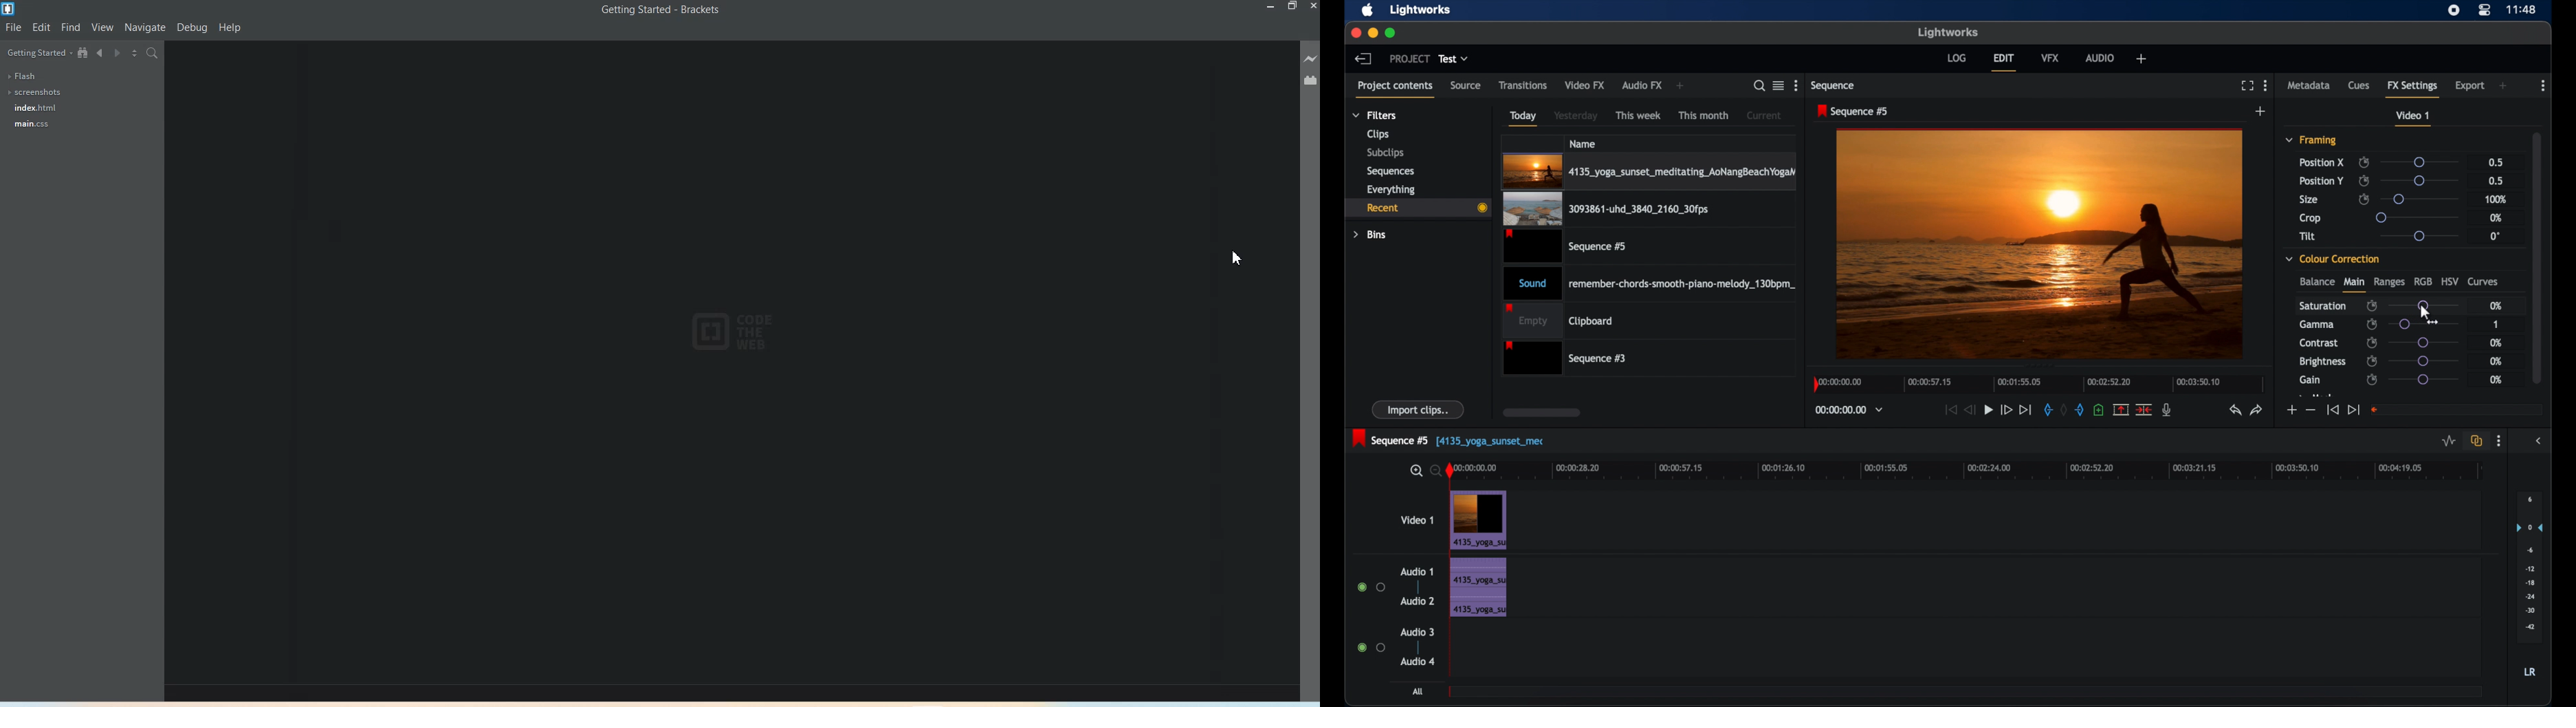  I want to click on sequences, so click(1391, 170).